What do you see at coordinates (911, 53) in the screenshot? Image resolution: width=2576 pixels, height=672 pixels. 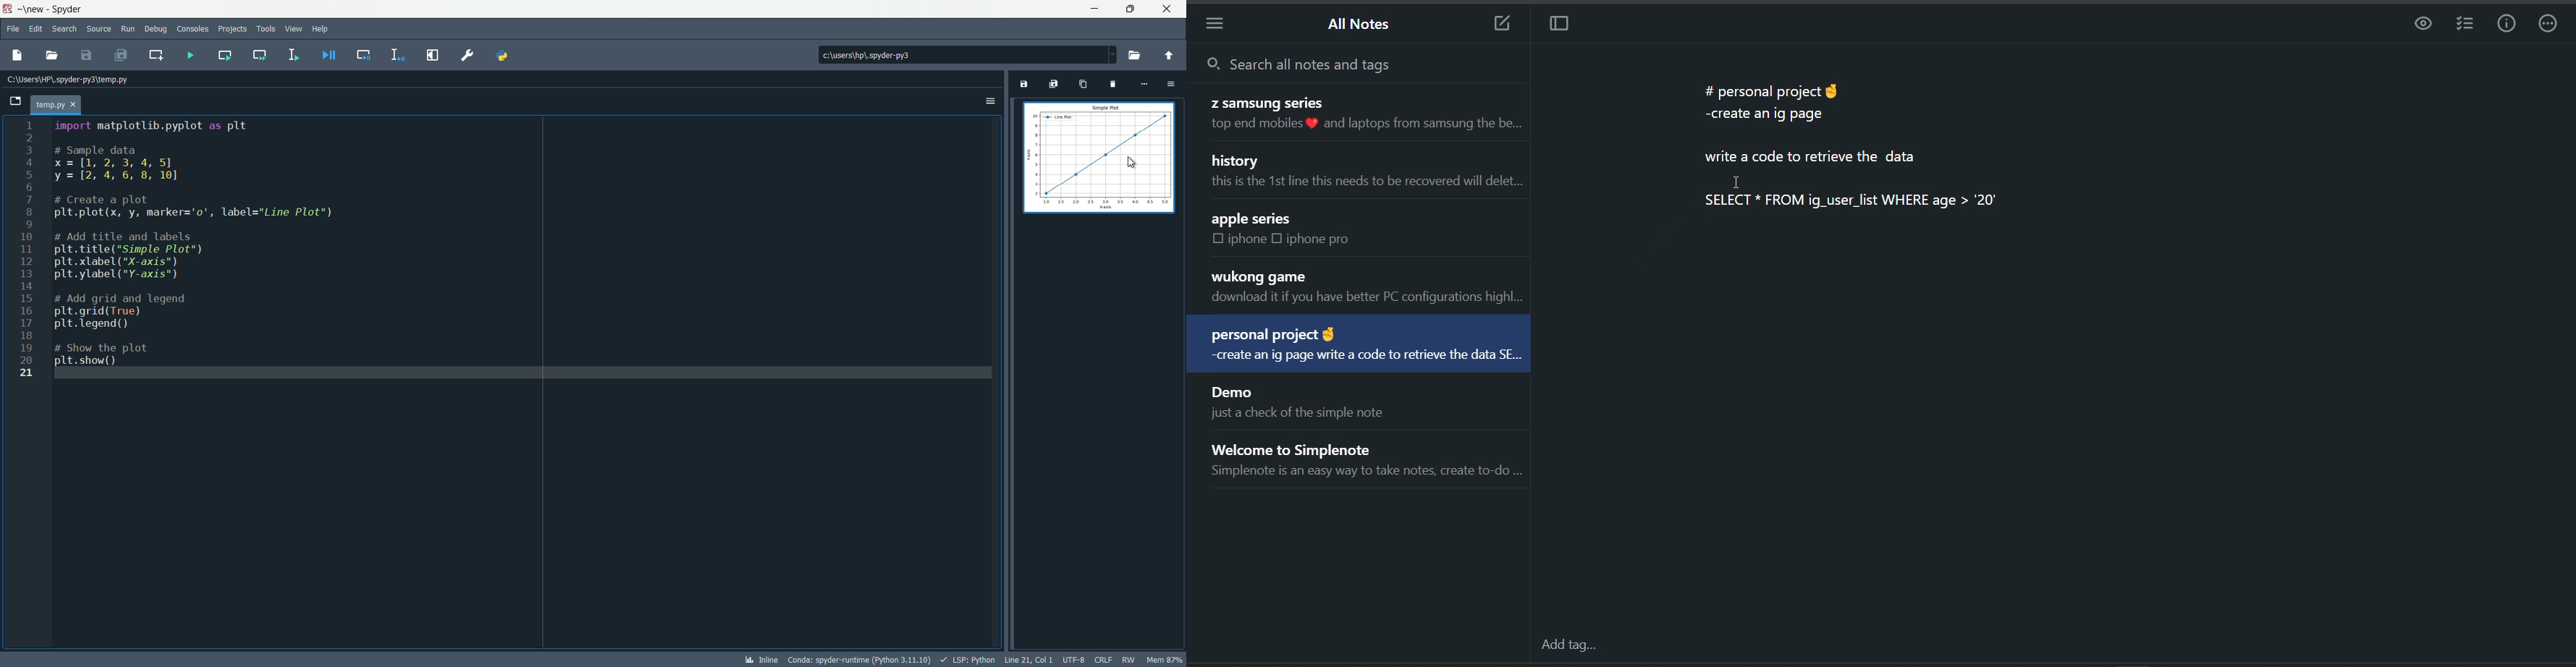 I see `directory` at bounding box center [911, 53].